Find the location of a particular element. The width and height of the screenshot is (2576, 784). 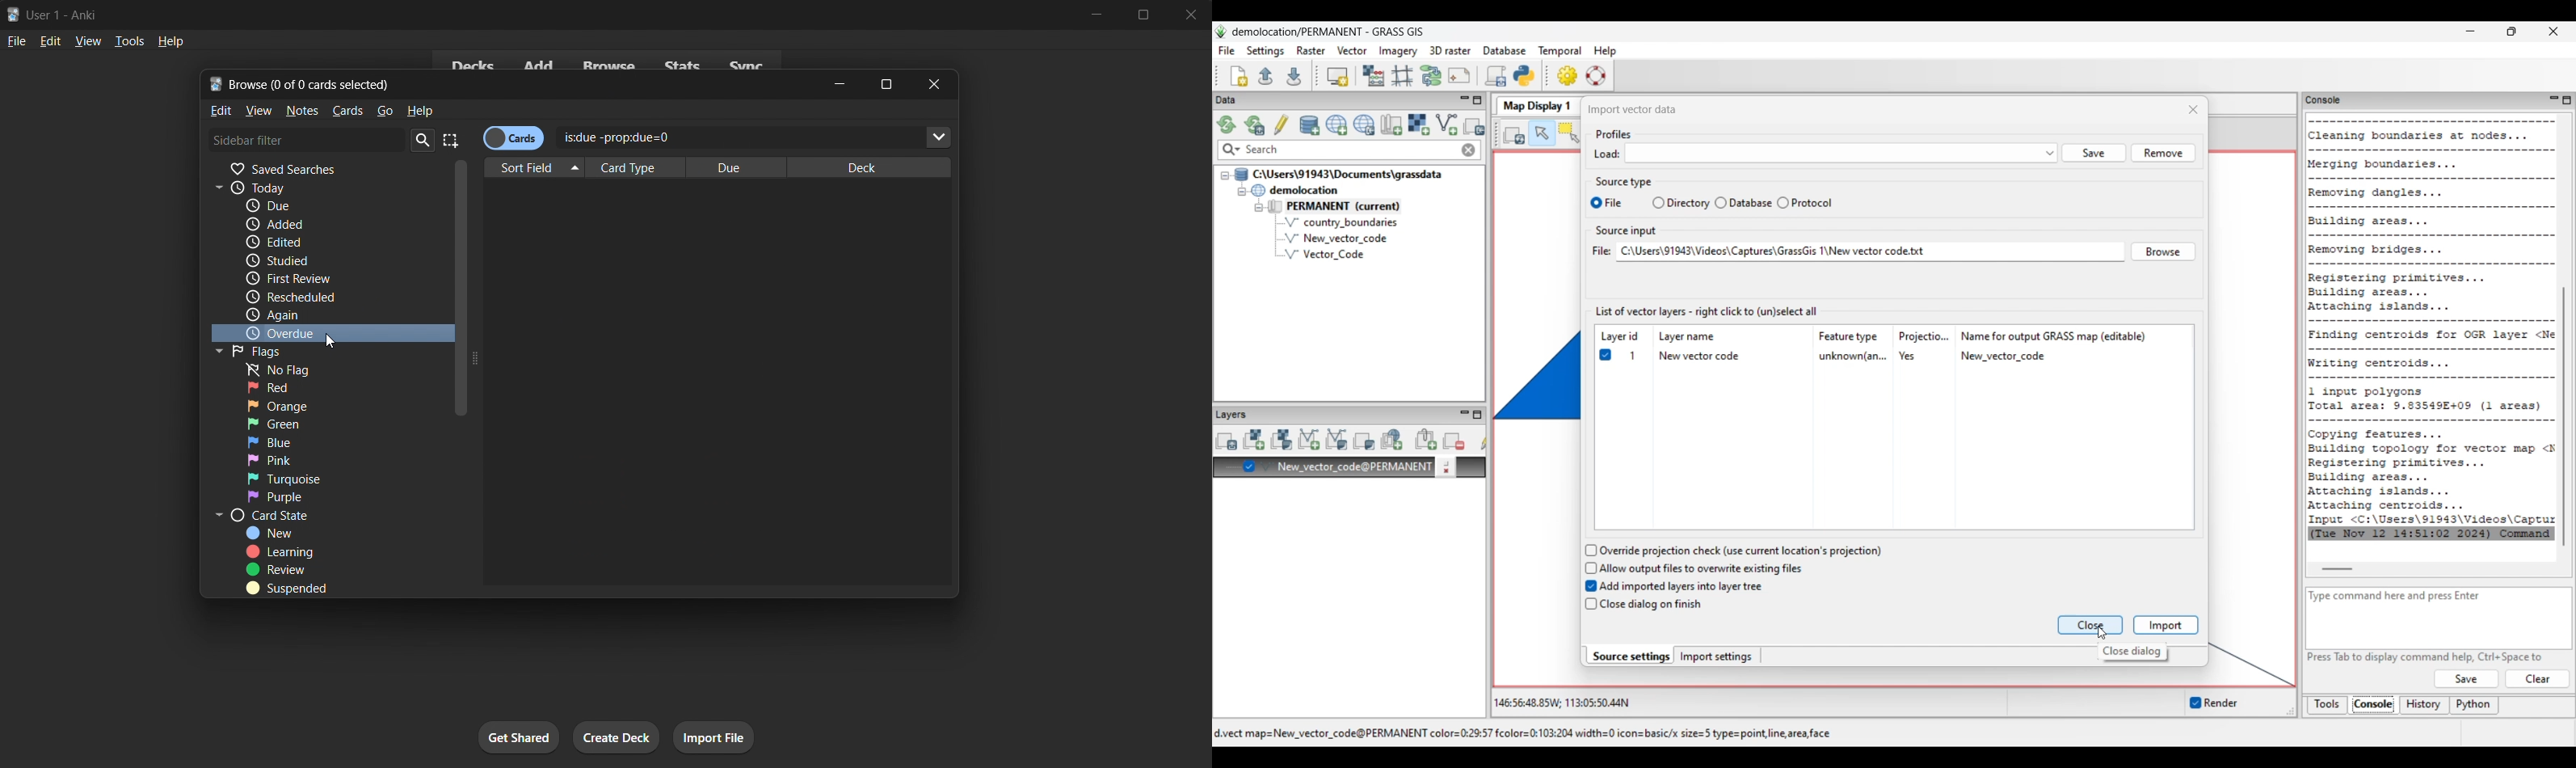

minimize is located at coordinates (1101, 15).